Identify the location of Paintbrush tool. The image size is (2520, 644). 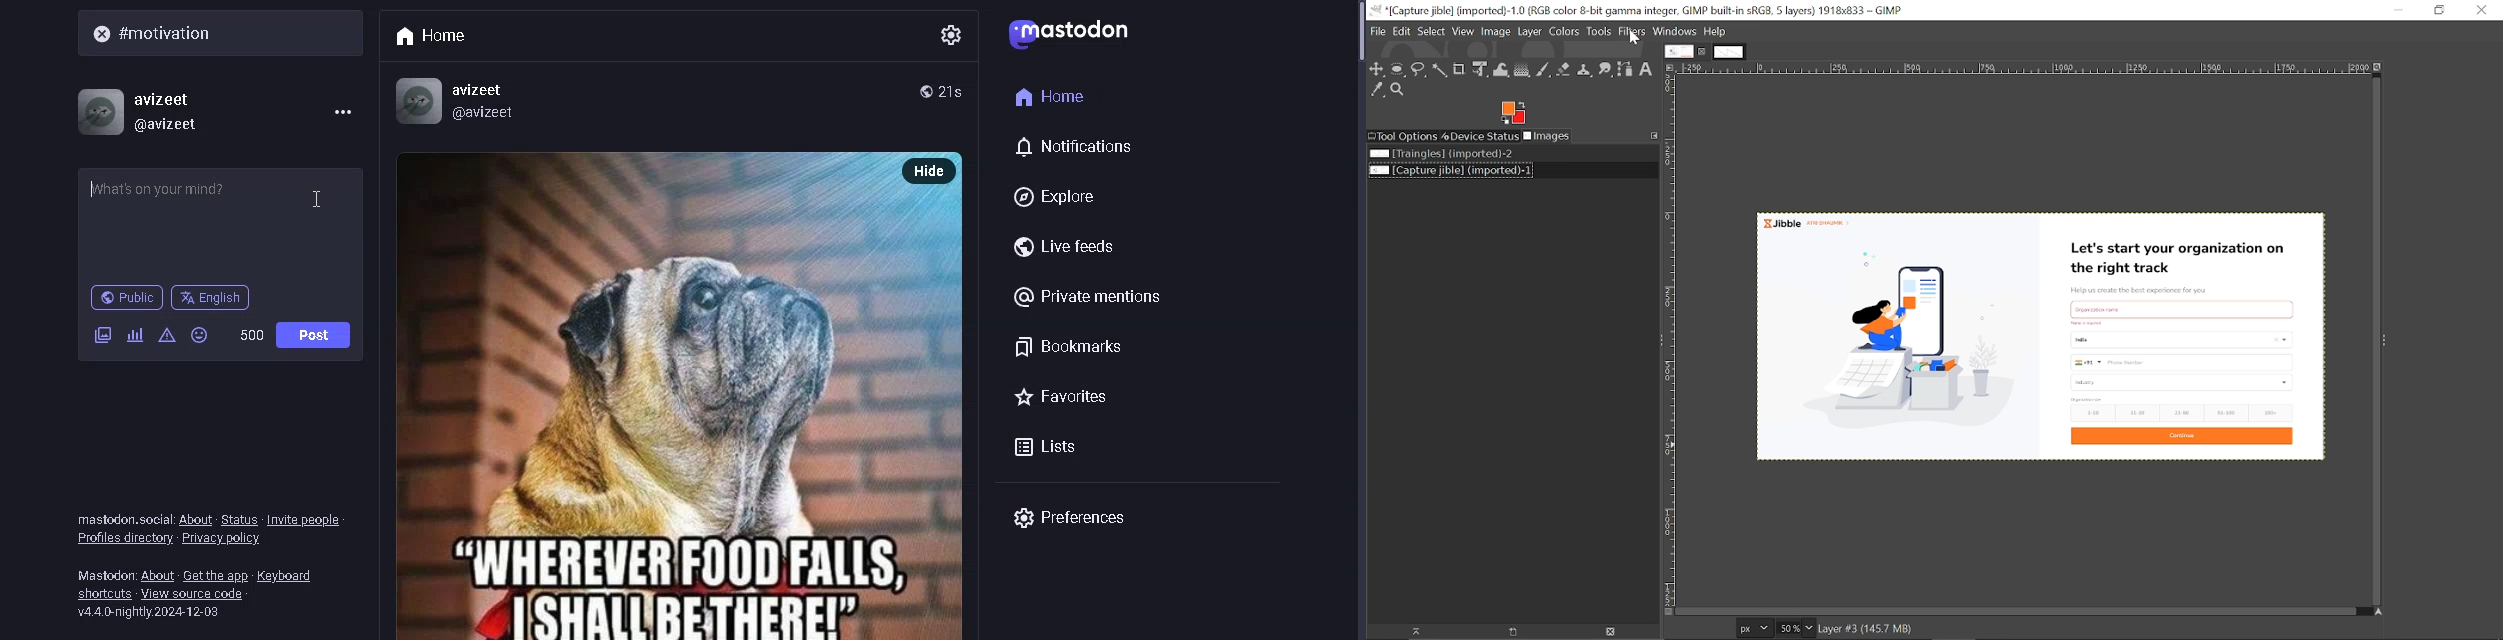
(1543, 69).